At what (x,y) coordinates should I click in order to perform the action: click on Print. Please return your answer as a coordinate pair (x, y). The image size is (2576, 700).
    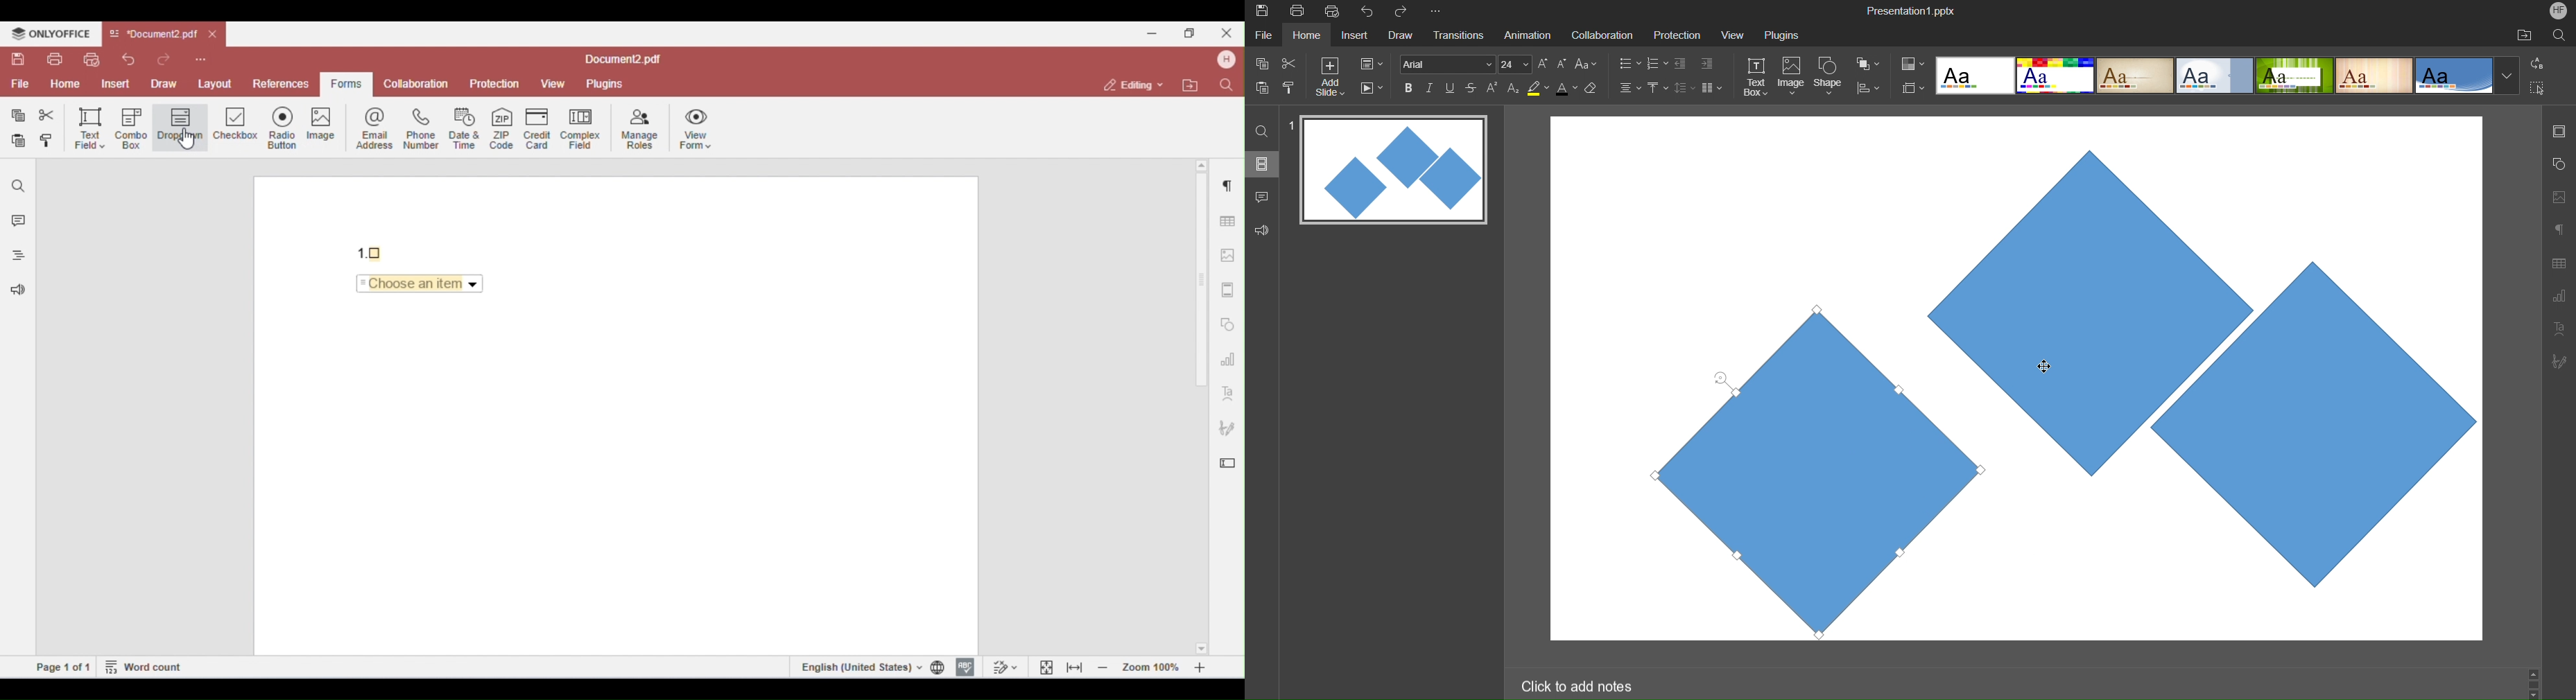
    Looking at the image, I should click on (1297, 12).